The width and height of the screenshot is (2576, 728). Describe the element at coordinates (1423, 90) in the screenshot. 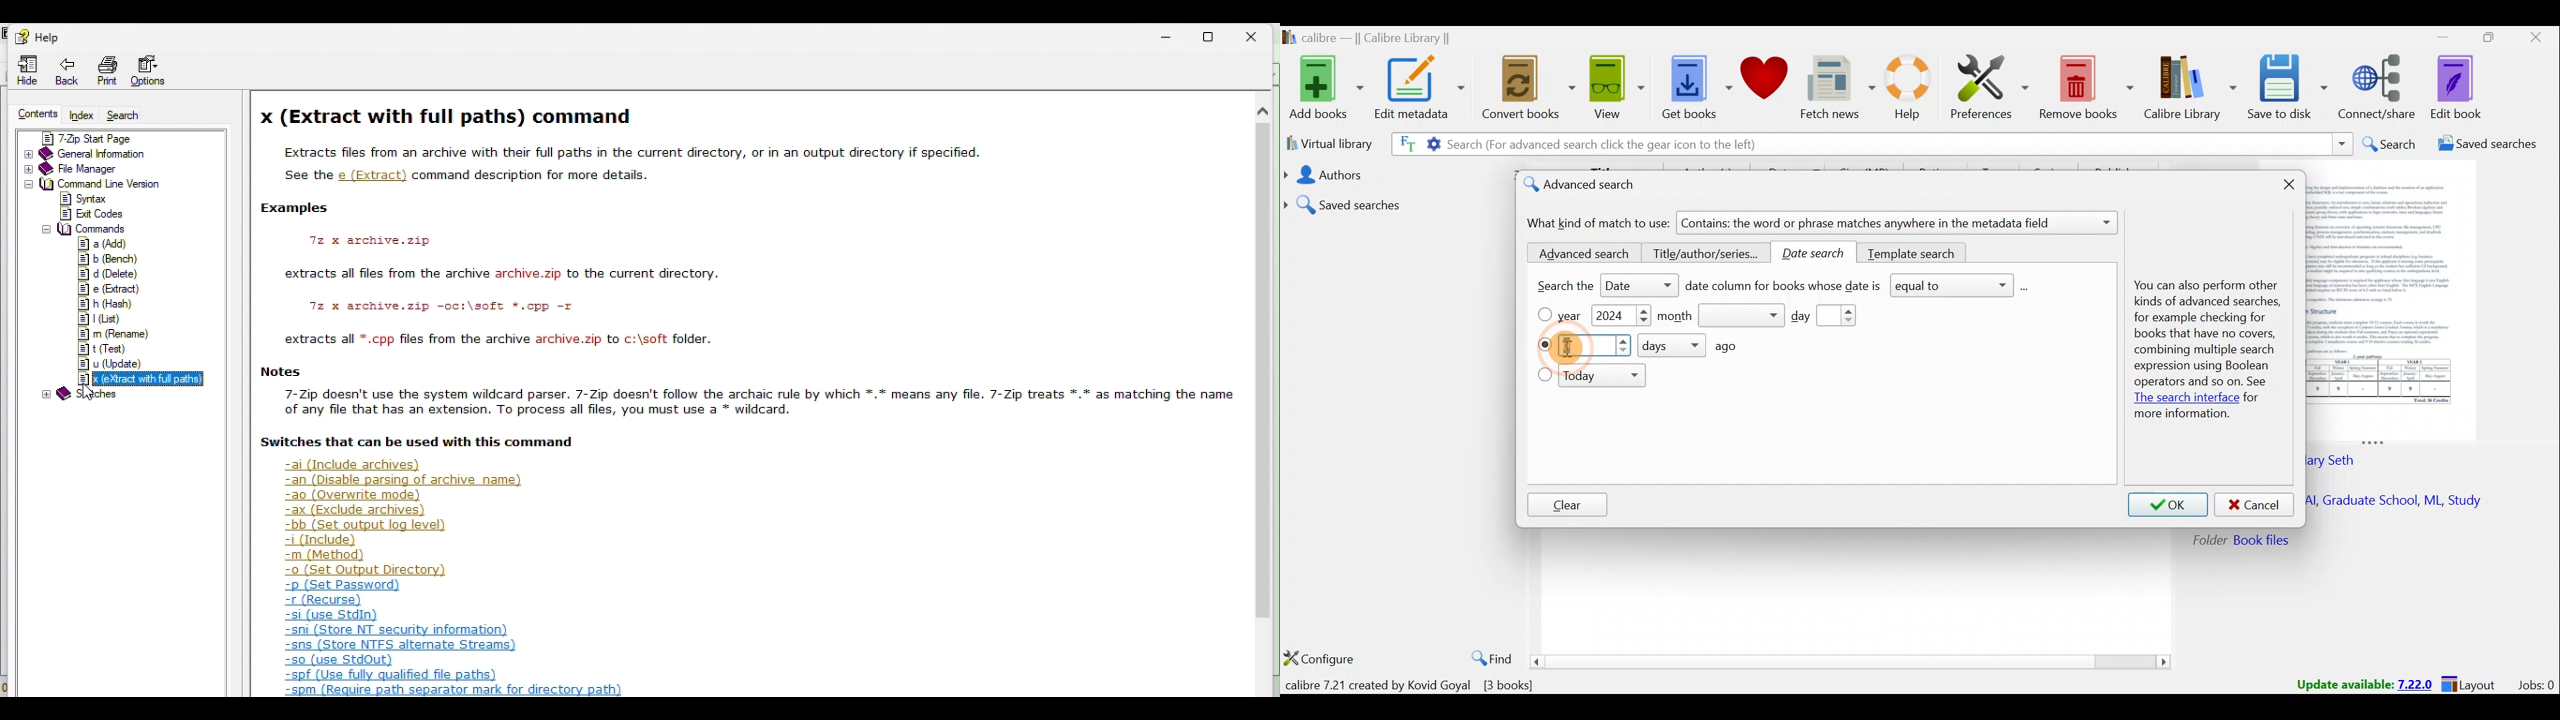

I see `Edit metadata` at that location.